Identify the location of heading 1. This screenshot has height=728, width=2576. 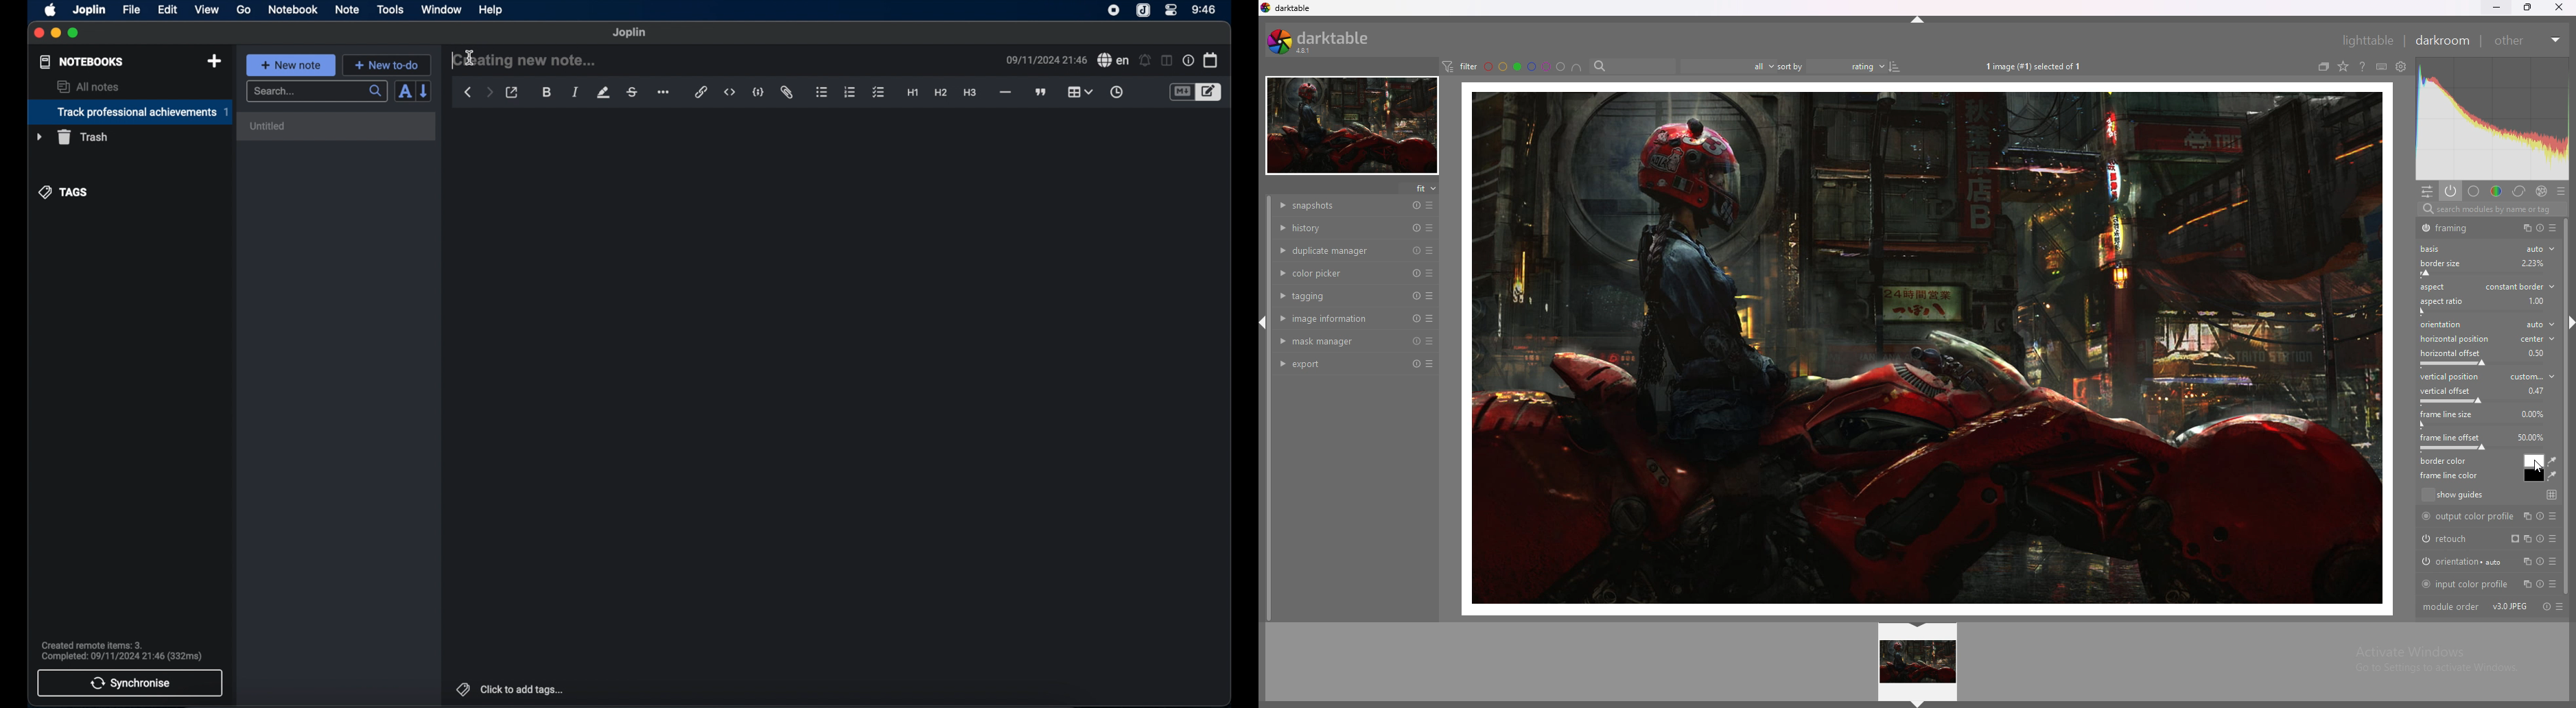
(913, 93).